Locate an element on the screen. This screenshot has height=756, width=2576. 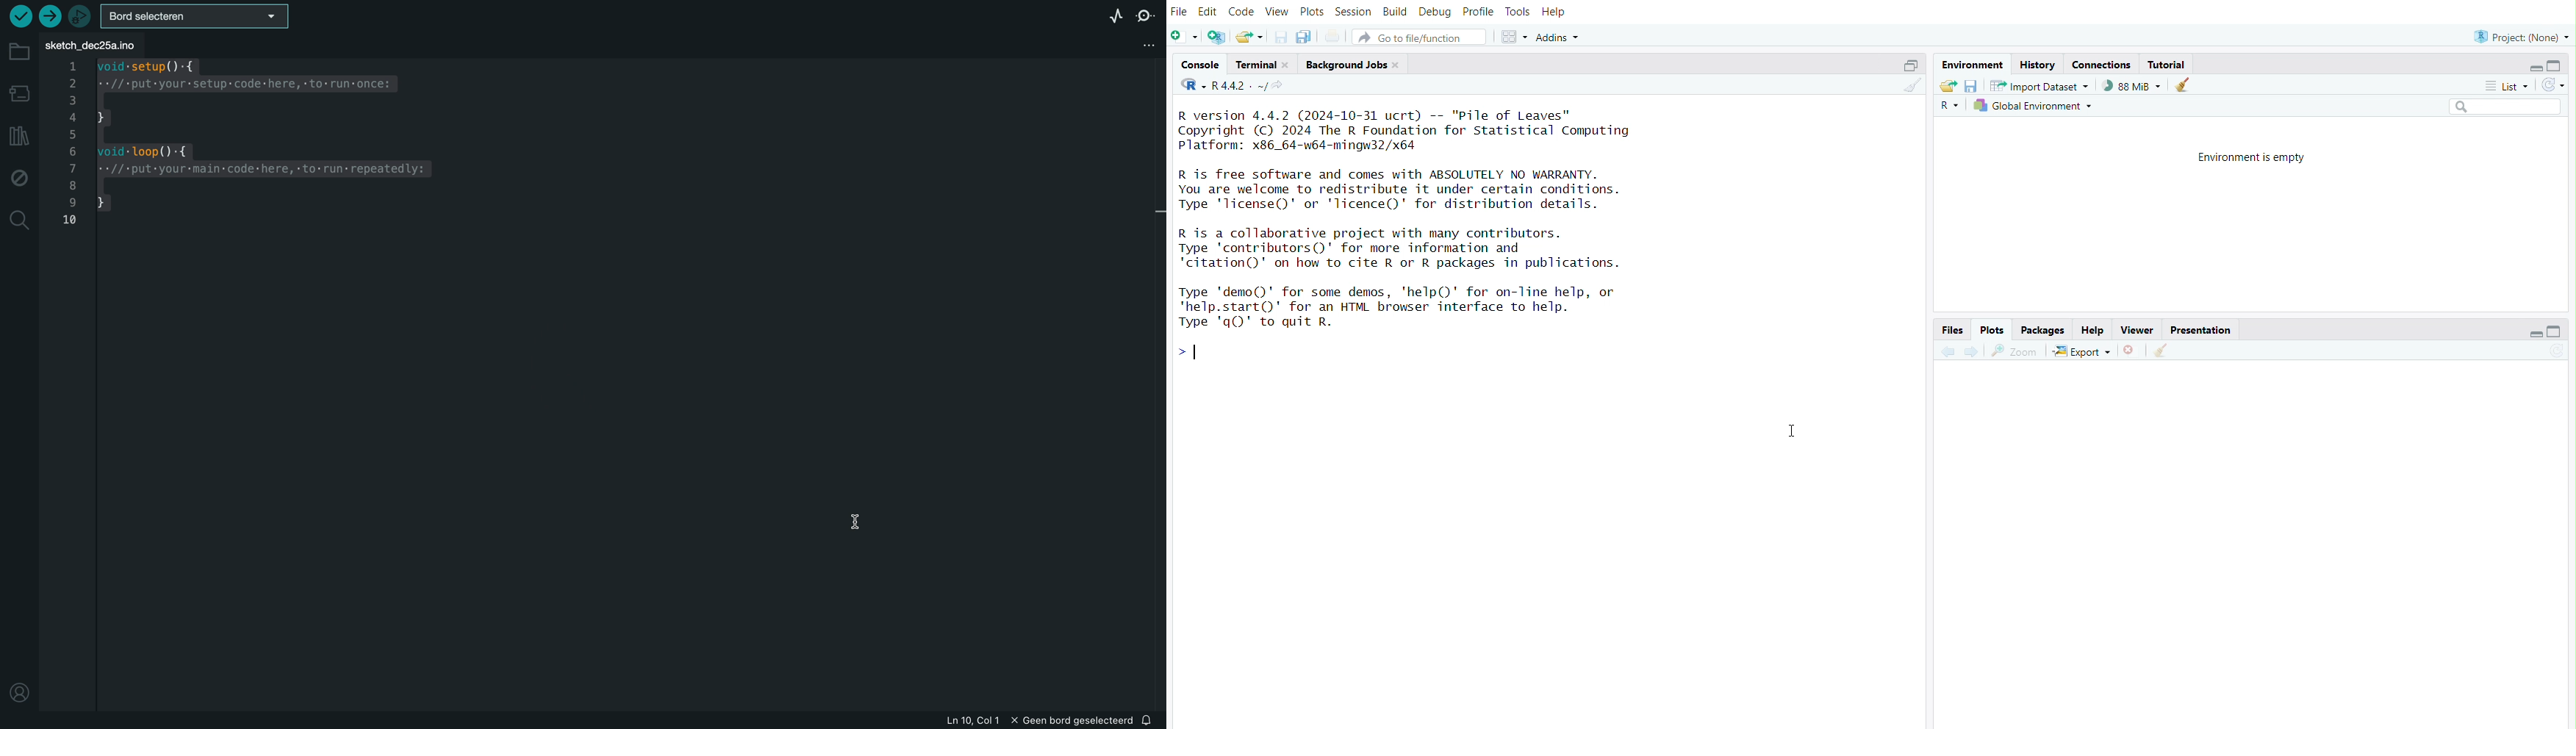
presentation is located at coordinates (2205, 328).